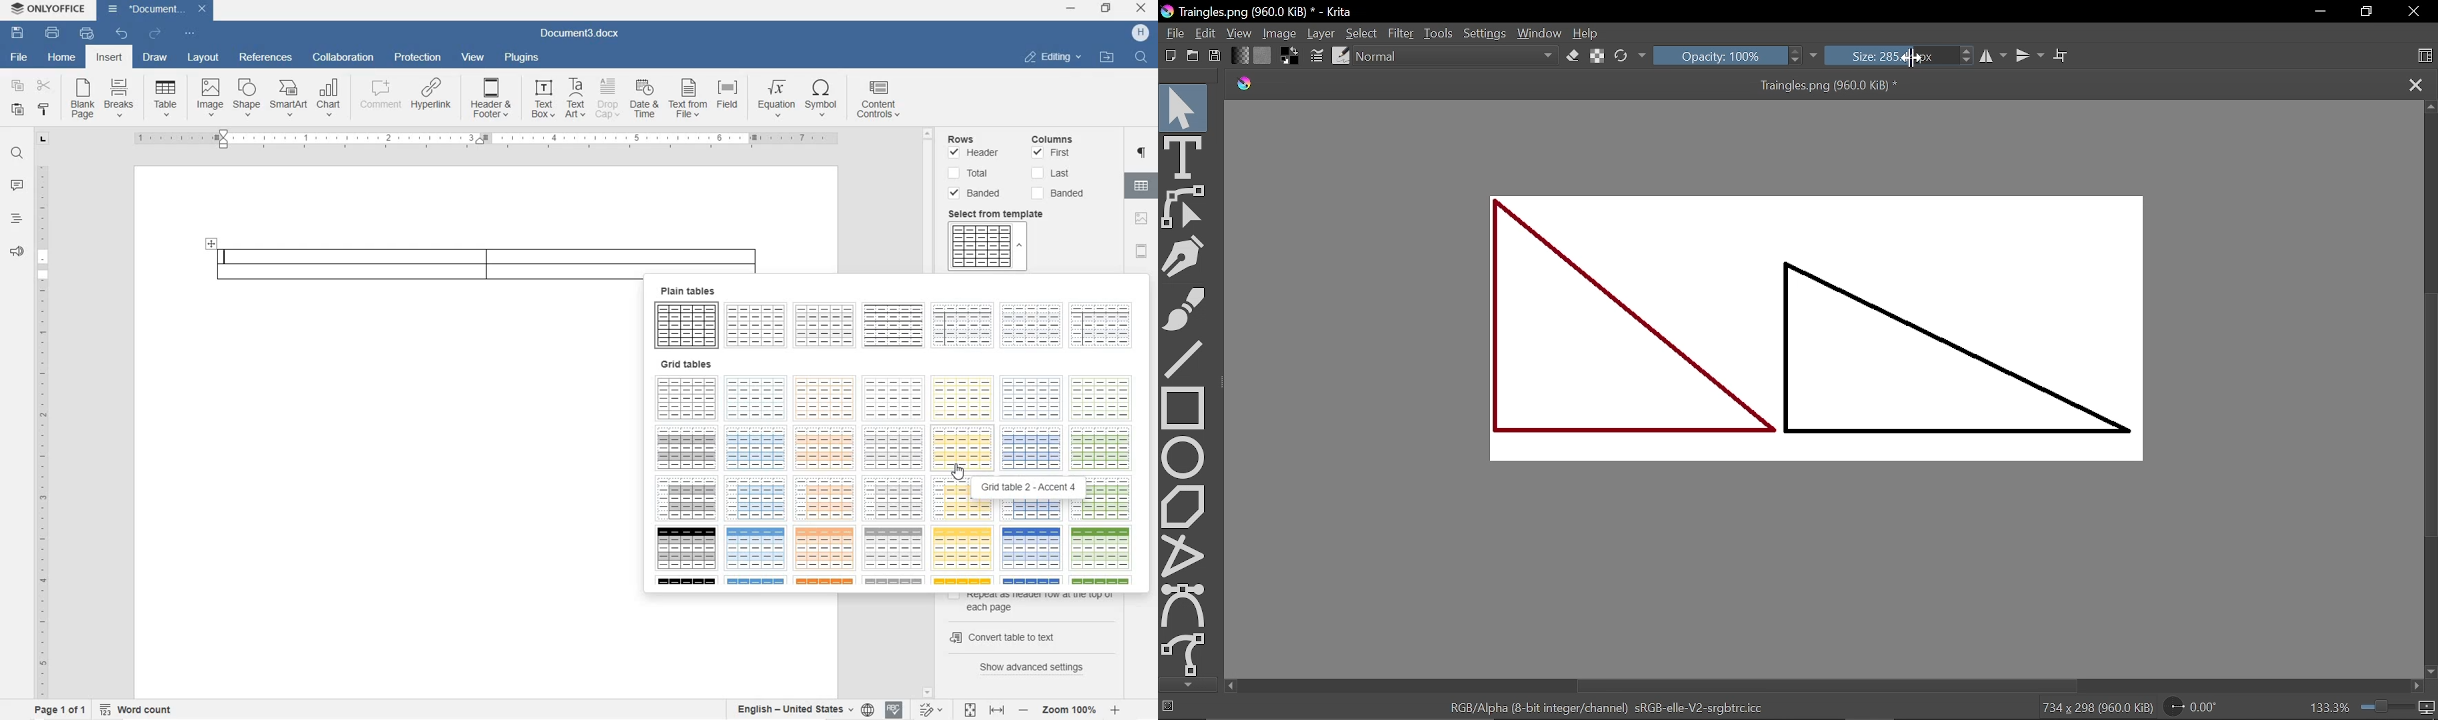  What do you see at coordinates (1287, 58) in the screenshot?
I see `Swap background foreground color` at bounding box center [1287, 58].